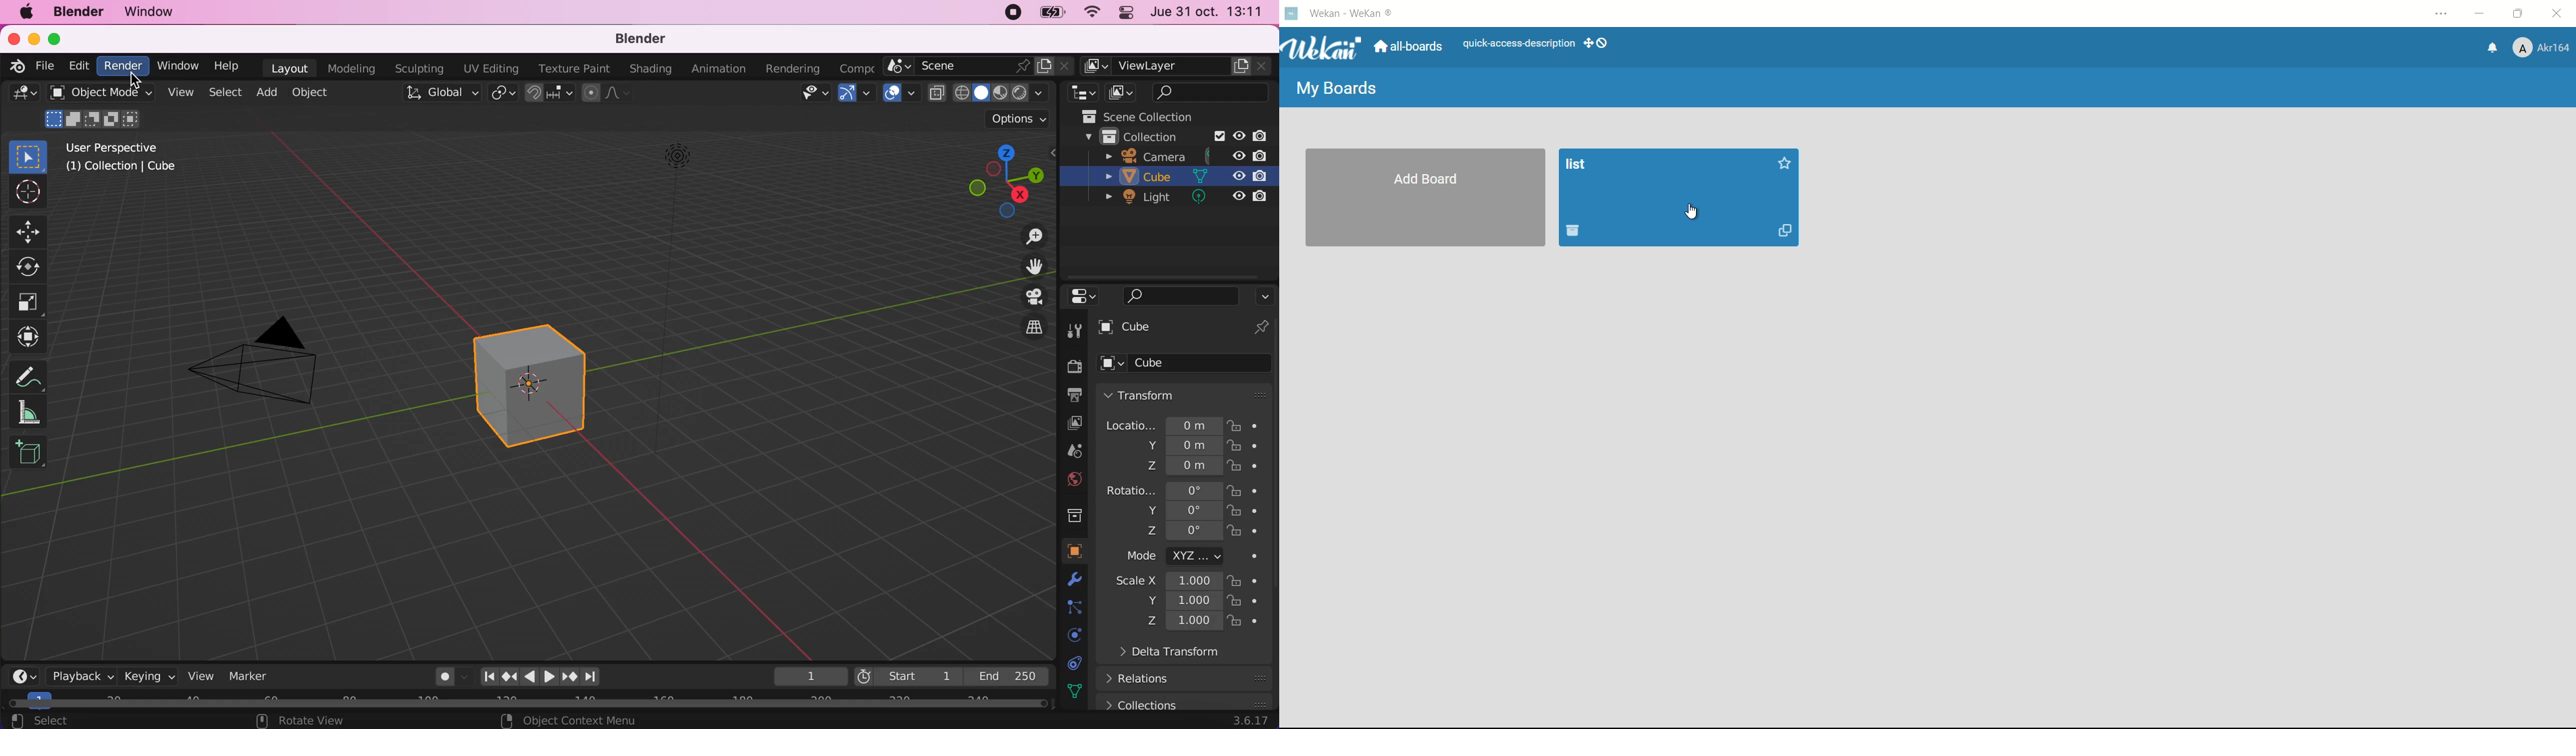  I want to click on notifications, so click(2493, 49).